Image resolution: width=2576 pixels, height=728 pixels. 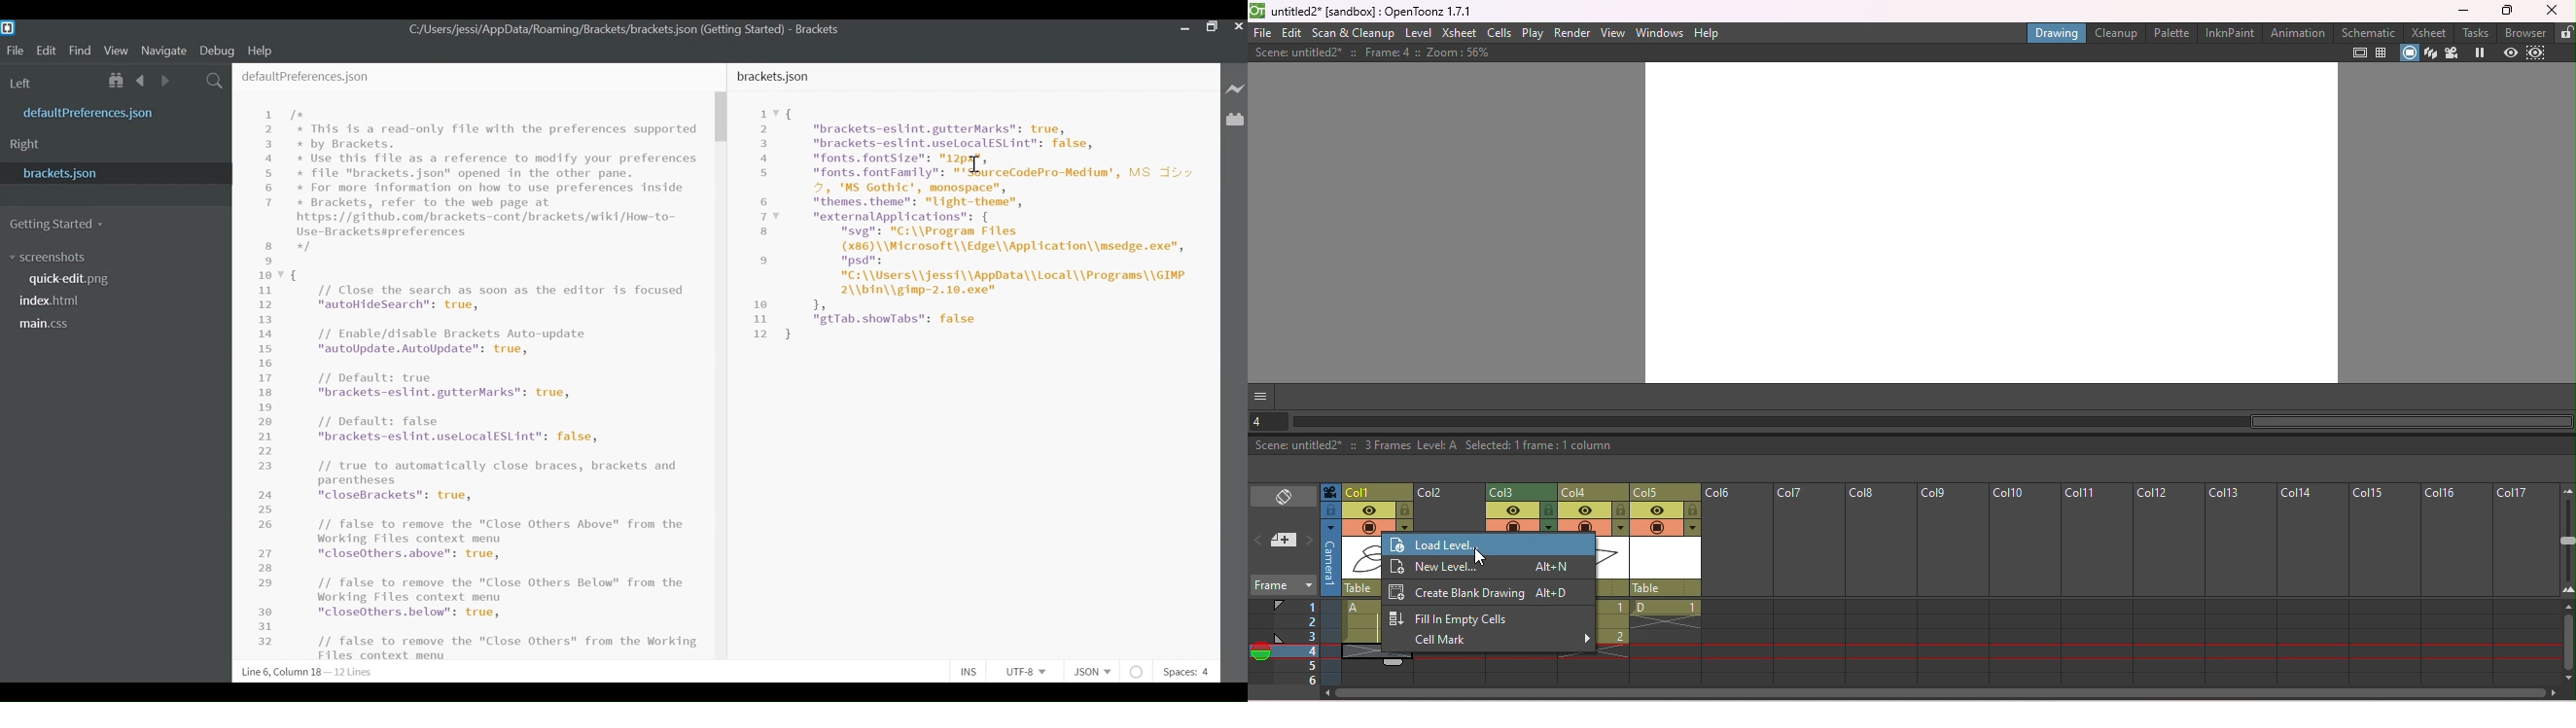 I want to click on camera stand visibility toggle, so click(x=1585, y=528).